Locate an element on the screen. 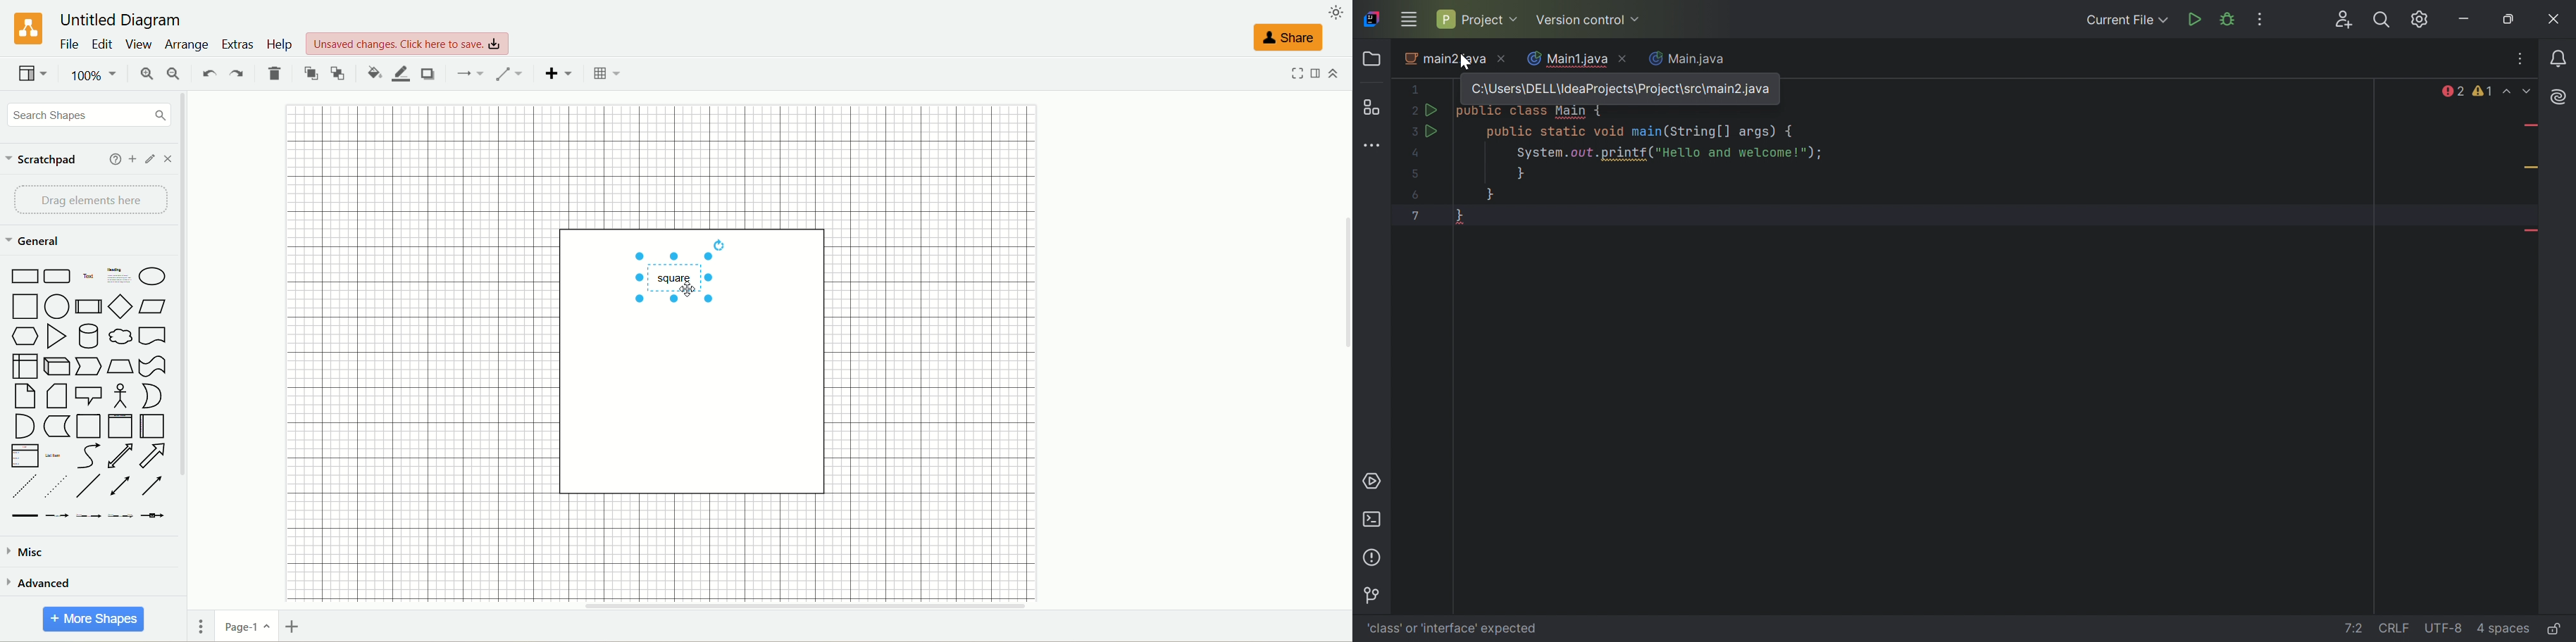 The width and height of the screenshot is (2576, 644). search shapes is located at coordinates (89, 118).